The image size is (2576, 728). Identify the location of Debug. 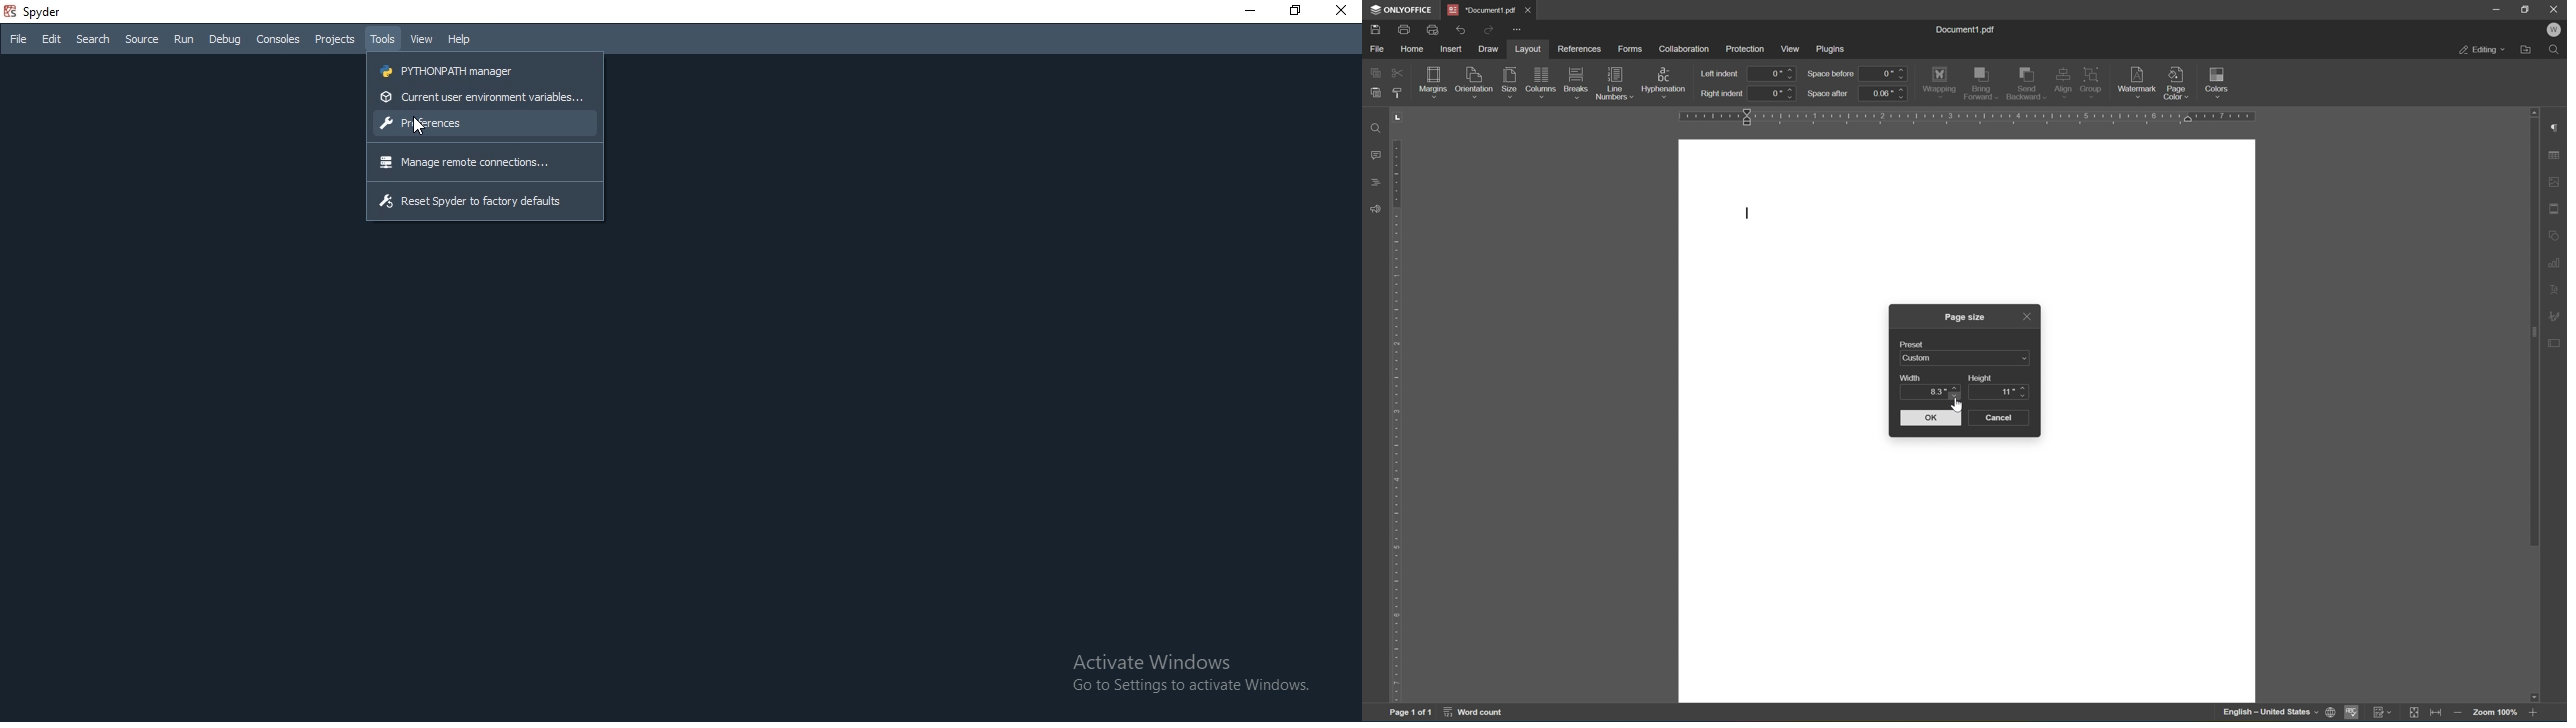
(225, 40).